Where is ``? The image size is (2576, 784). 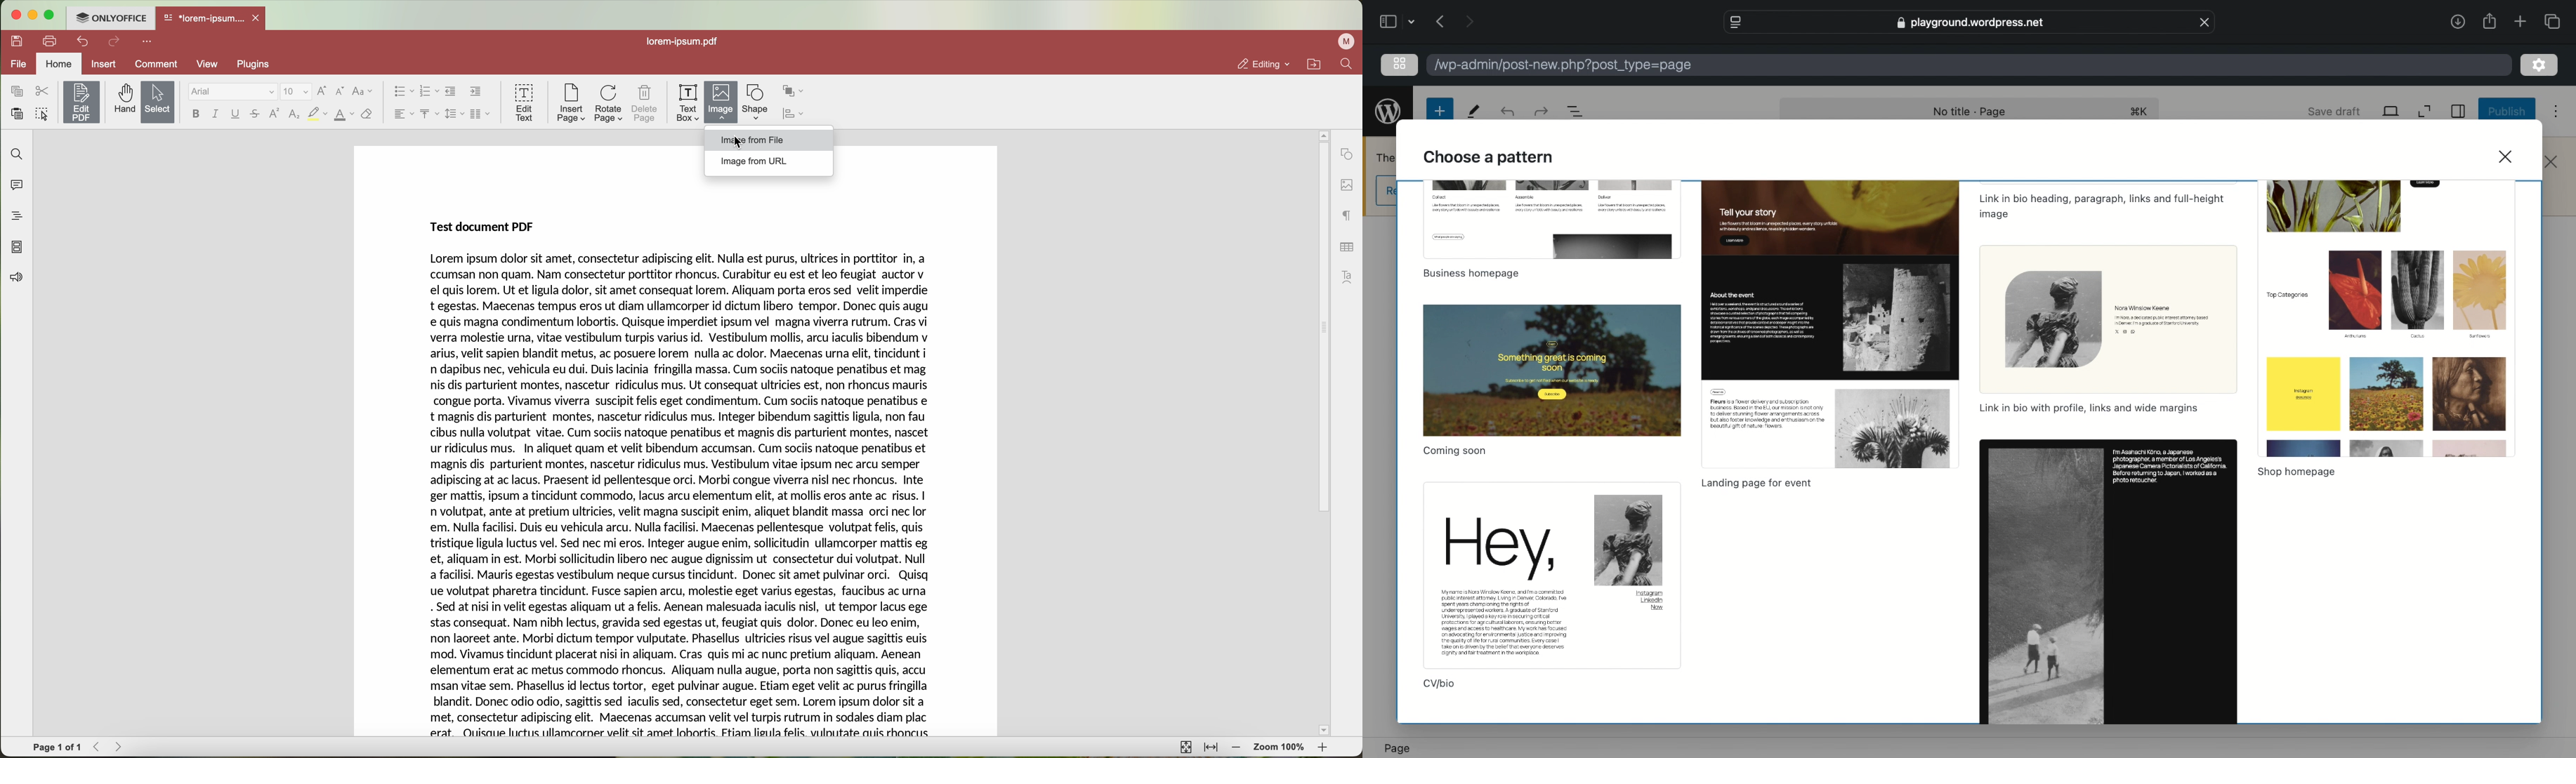
 is located at coordinates (2107, 319).